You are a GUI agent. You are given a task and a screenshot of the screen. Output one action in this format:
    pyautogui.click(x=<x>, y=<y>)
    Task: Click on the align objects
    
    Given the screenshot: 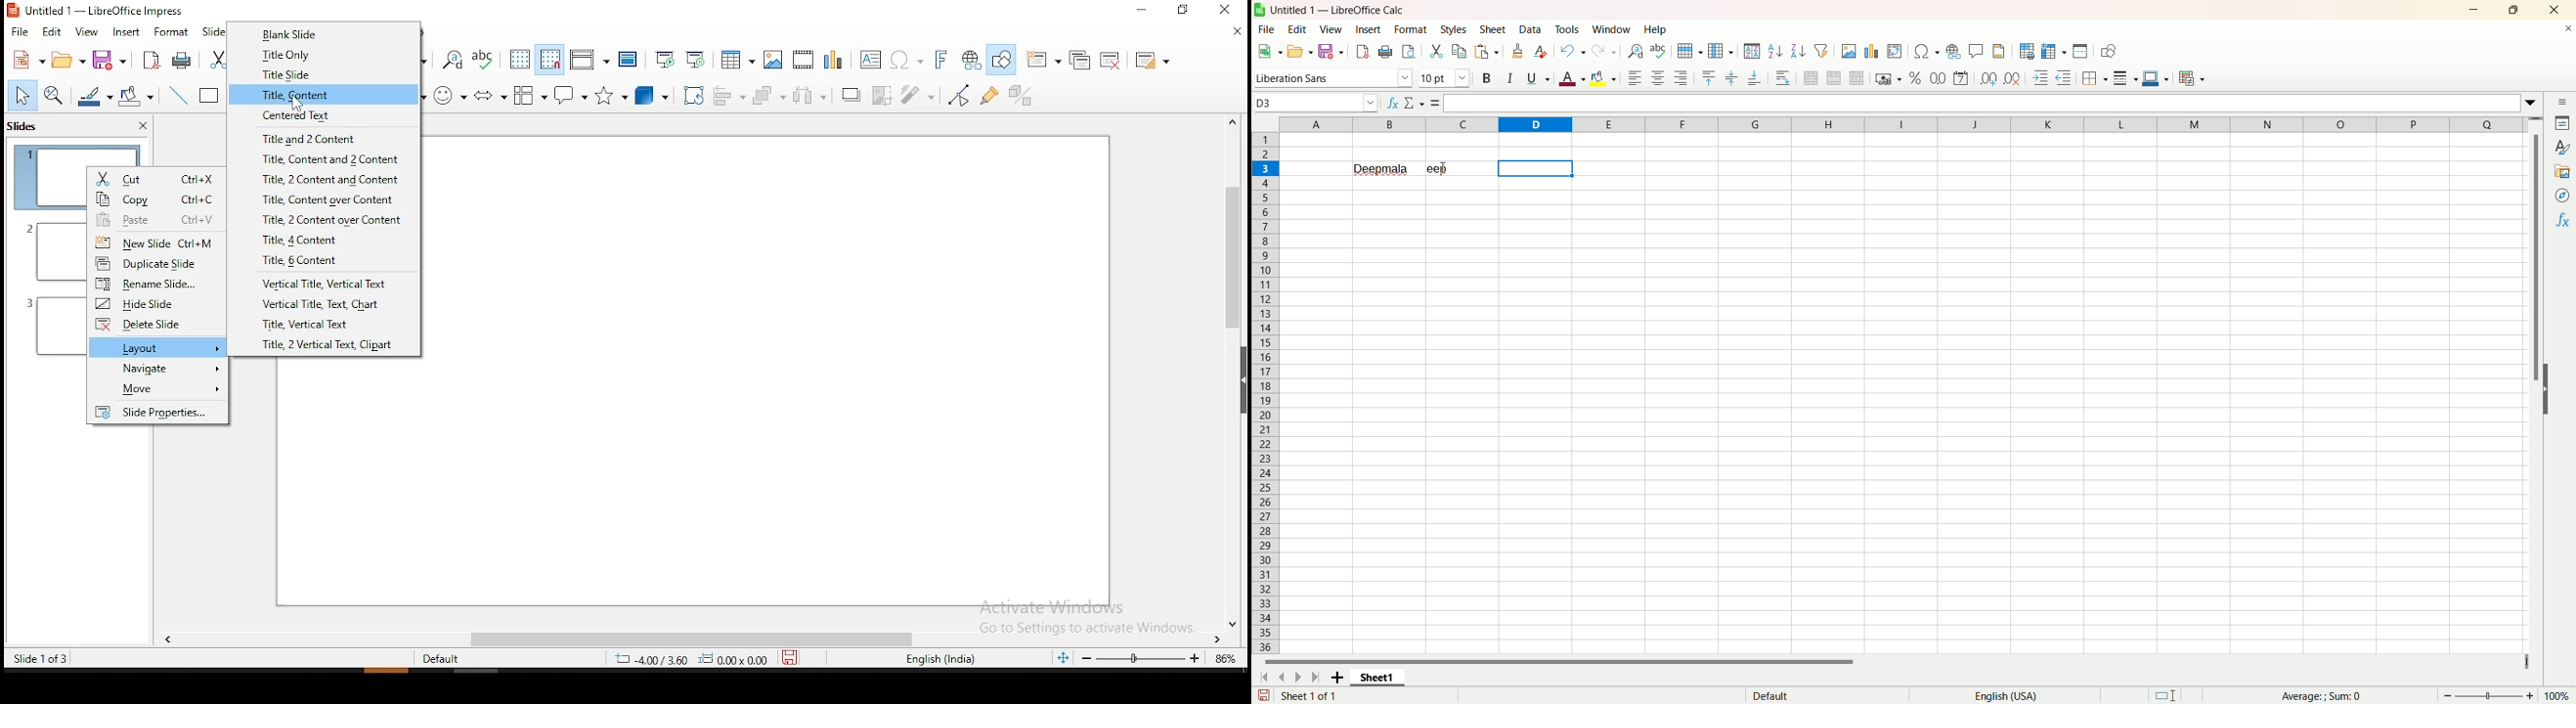 What is the action you would take?
    pyautogui.click(x=729, y=98)
    